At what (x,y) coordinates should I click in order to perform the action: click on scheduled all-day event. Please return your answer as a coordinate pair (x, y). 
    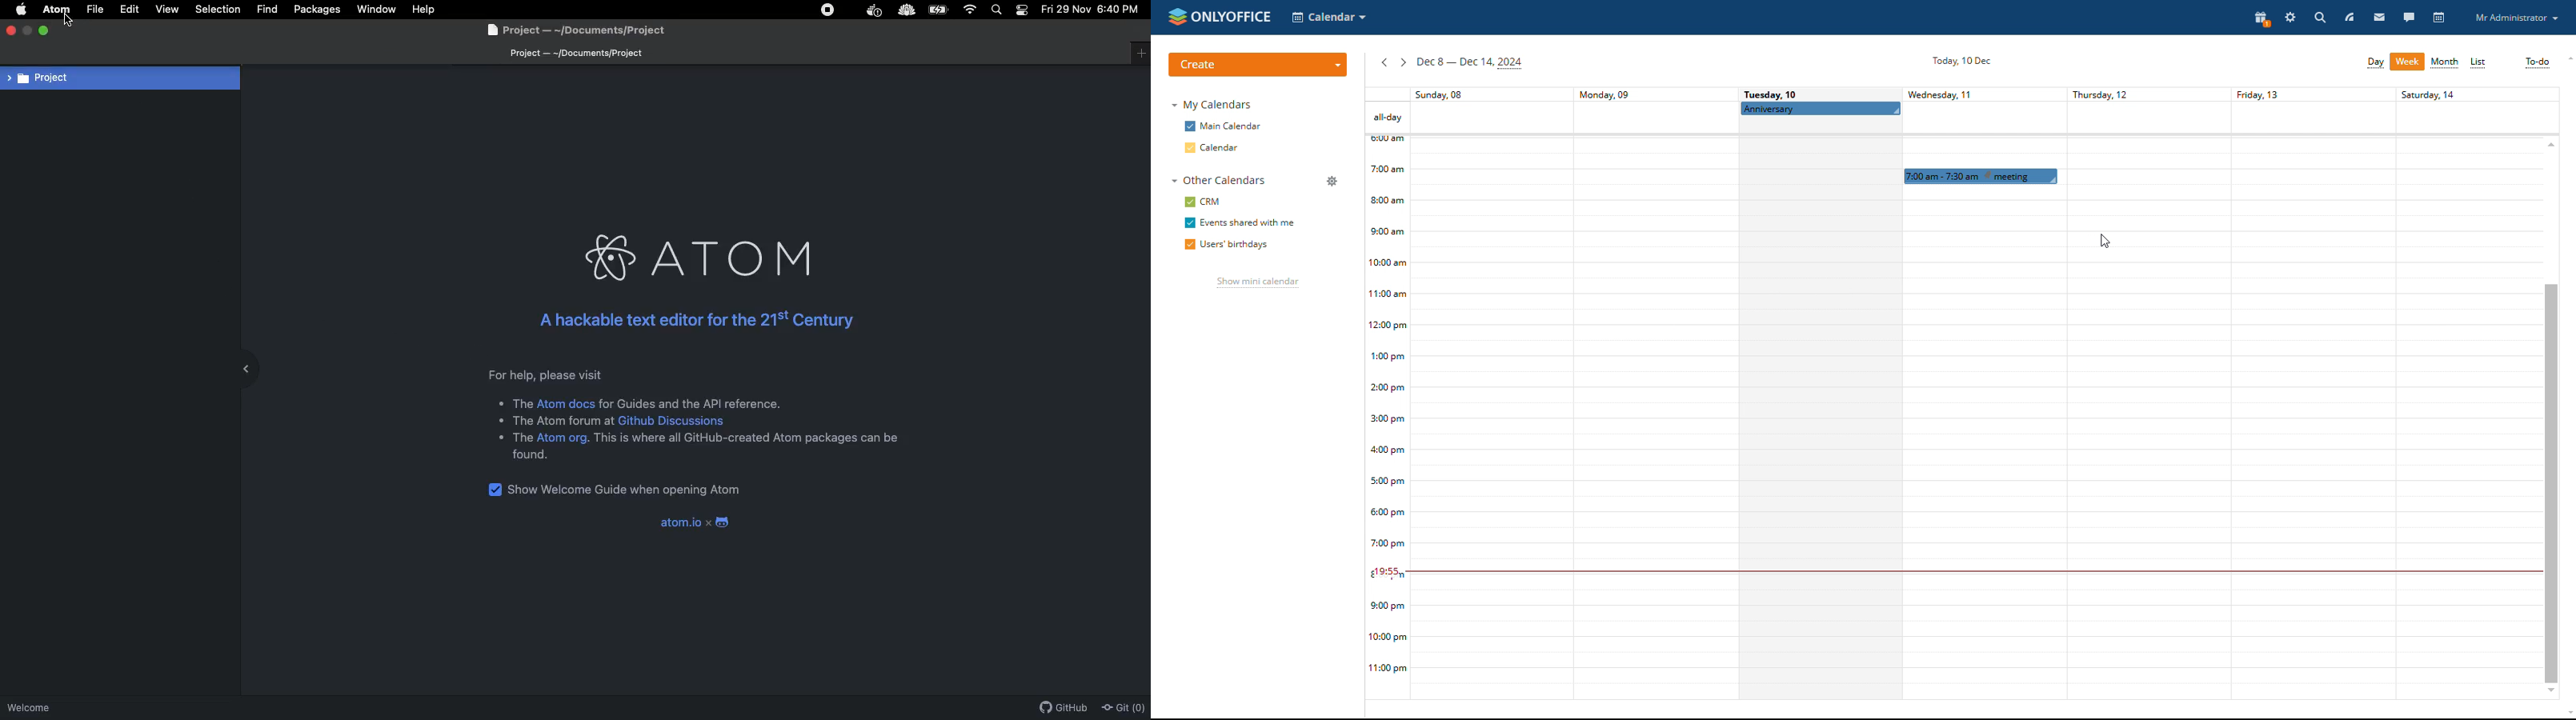
    Looking at the image, I should click on (1820, 108).